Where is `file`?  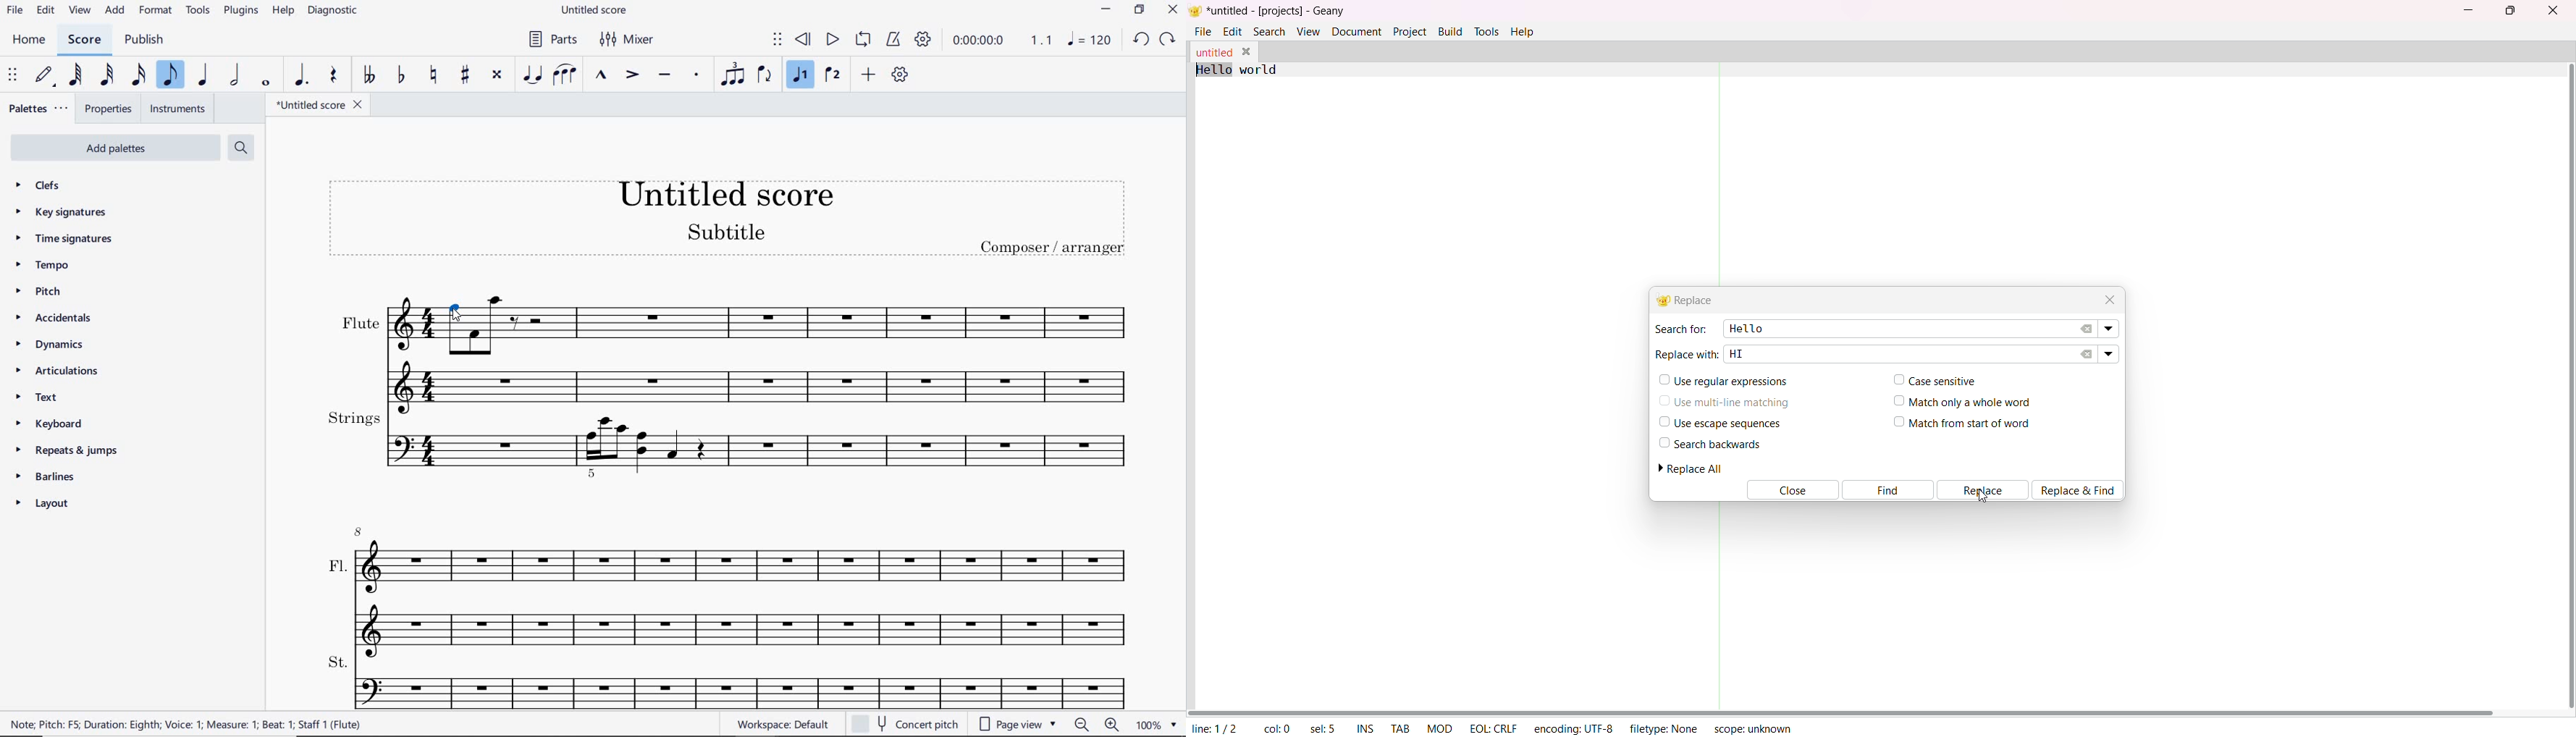 file is located at coordinates (13, 11).